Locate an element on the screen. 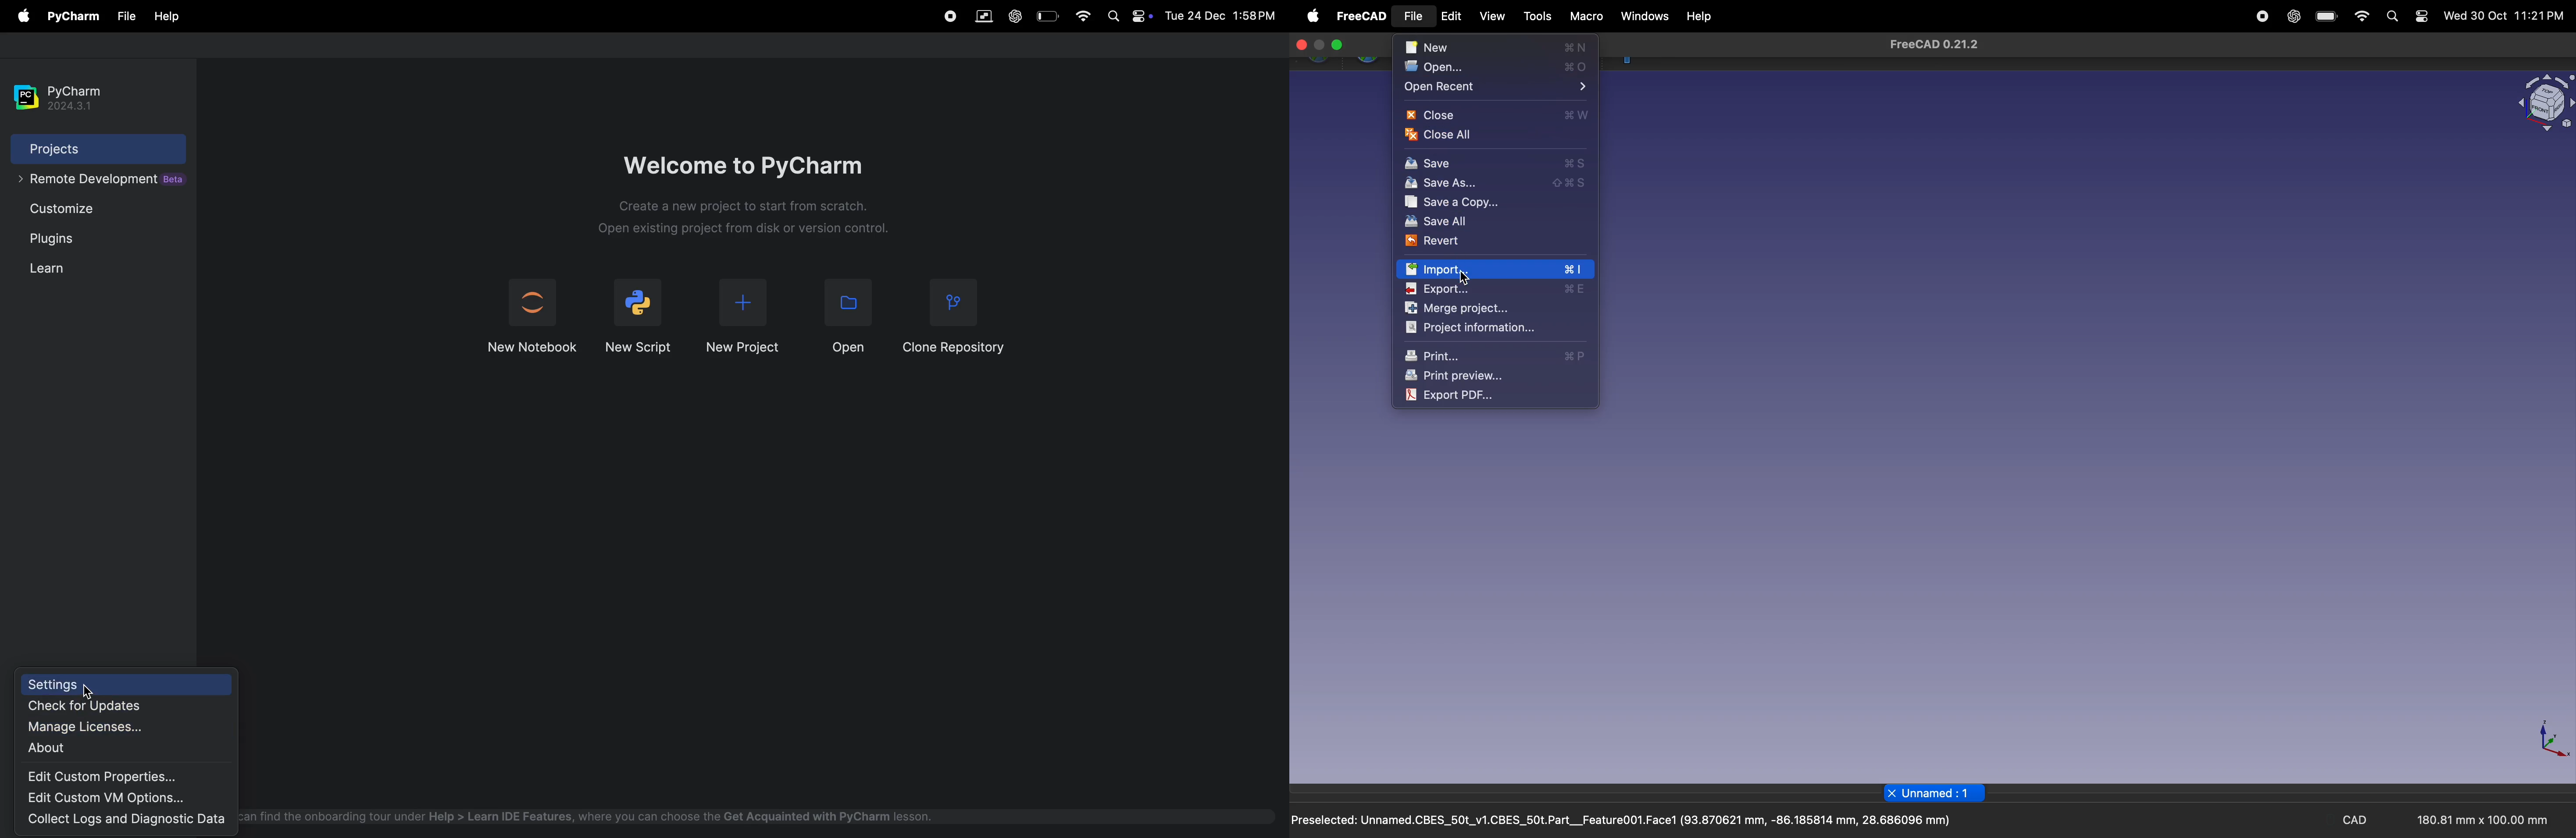 Image resolution: width=2576 pixels, height=840 pixels. windows is located at coordinates (1643, 18).